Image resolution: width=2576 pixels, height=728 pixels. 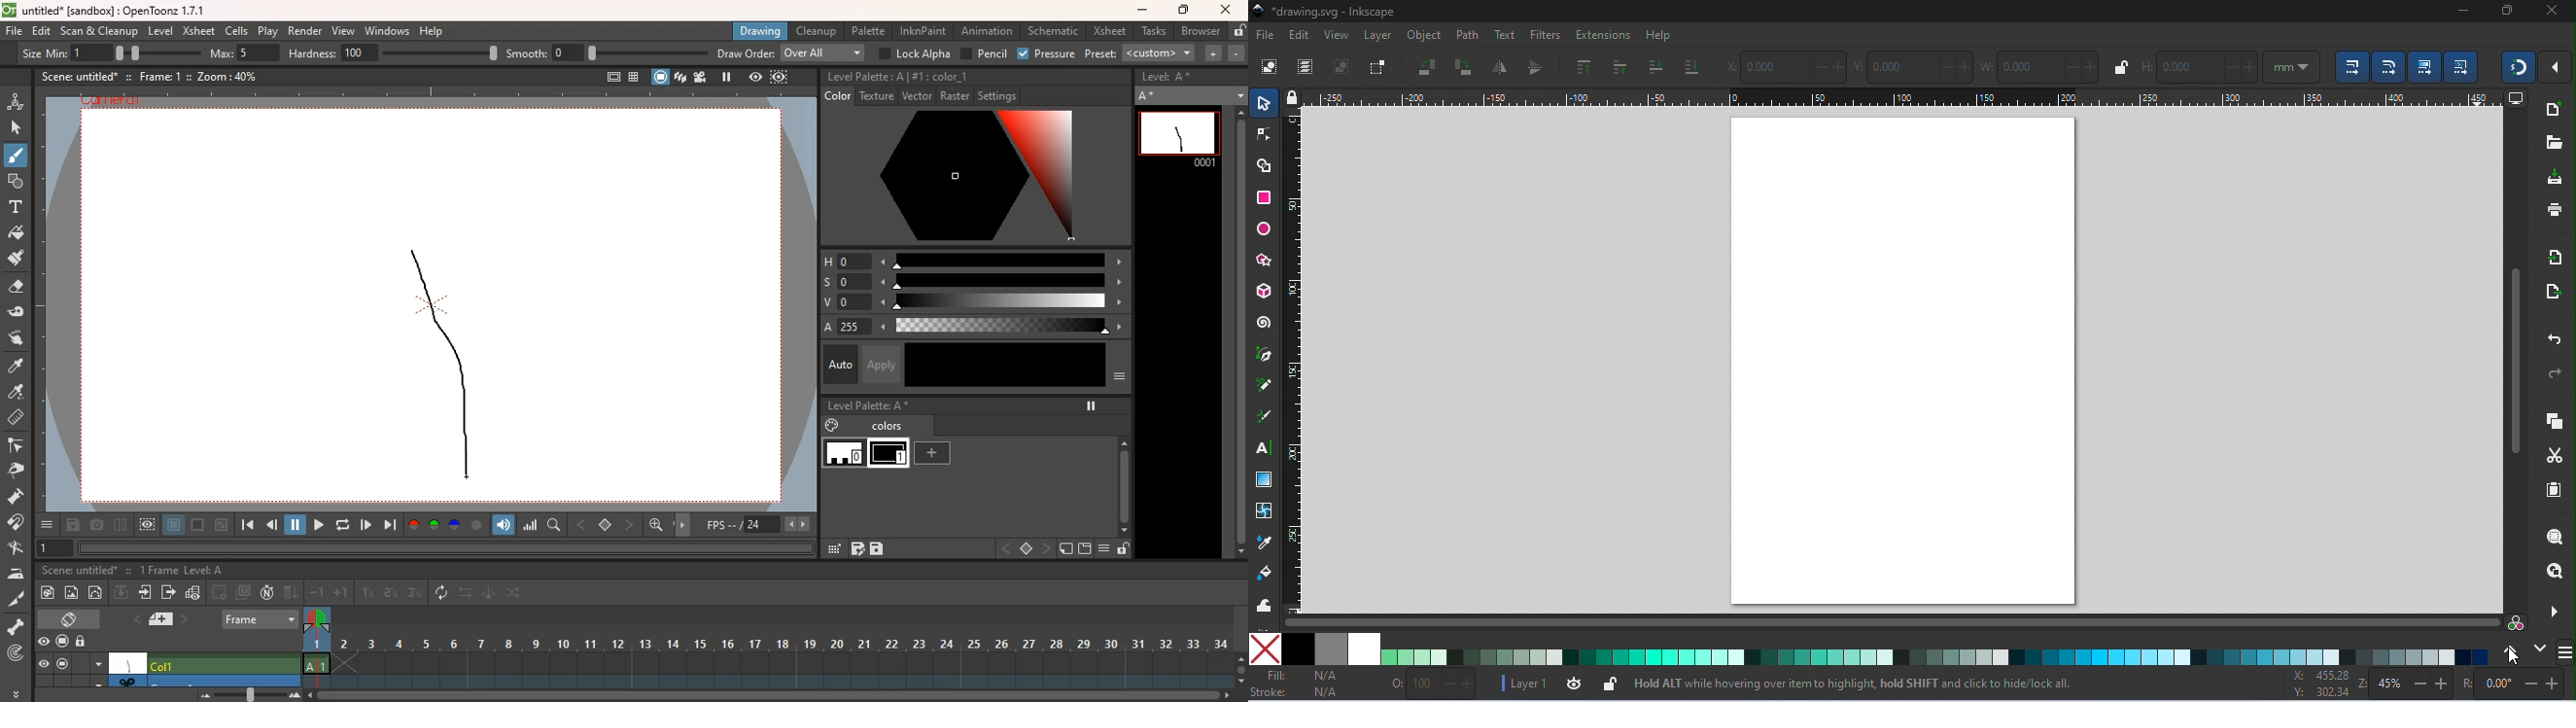 What do you see at coordinates (19, 164) in the screenshot?
I see `Cursor` at bounding box center [19, 164].